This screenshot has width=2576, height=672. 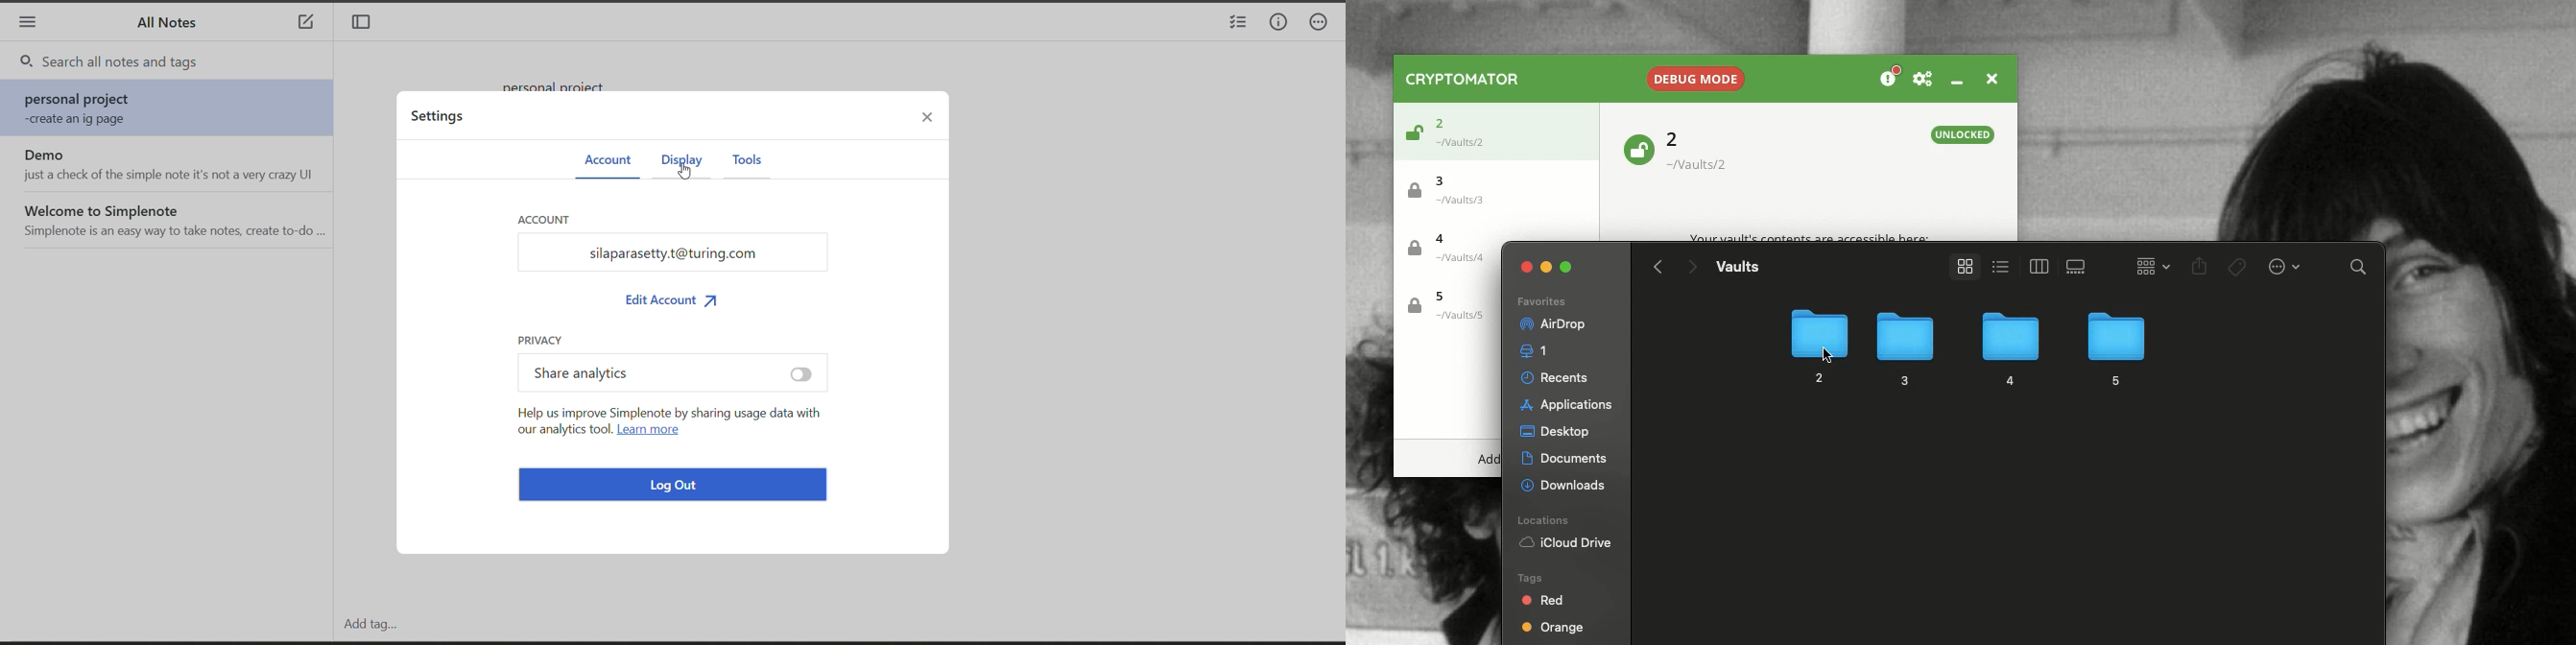 I want to click on Options, so click(x=2282, y=265).